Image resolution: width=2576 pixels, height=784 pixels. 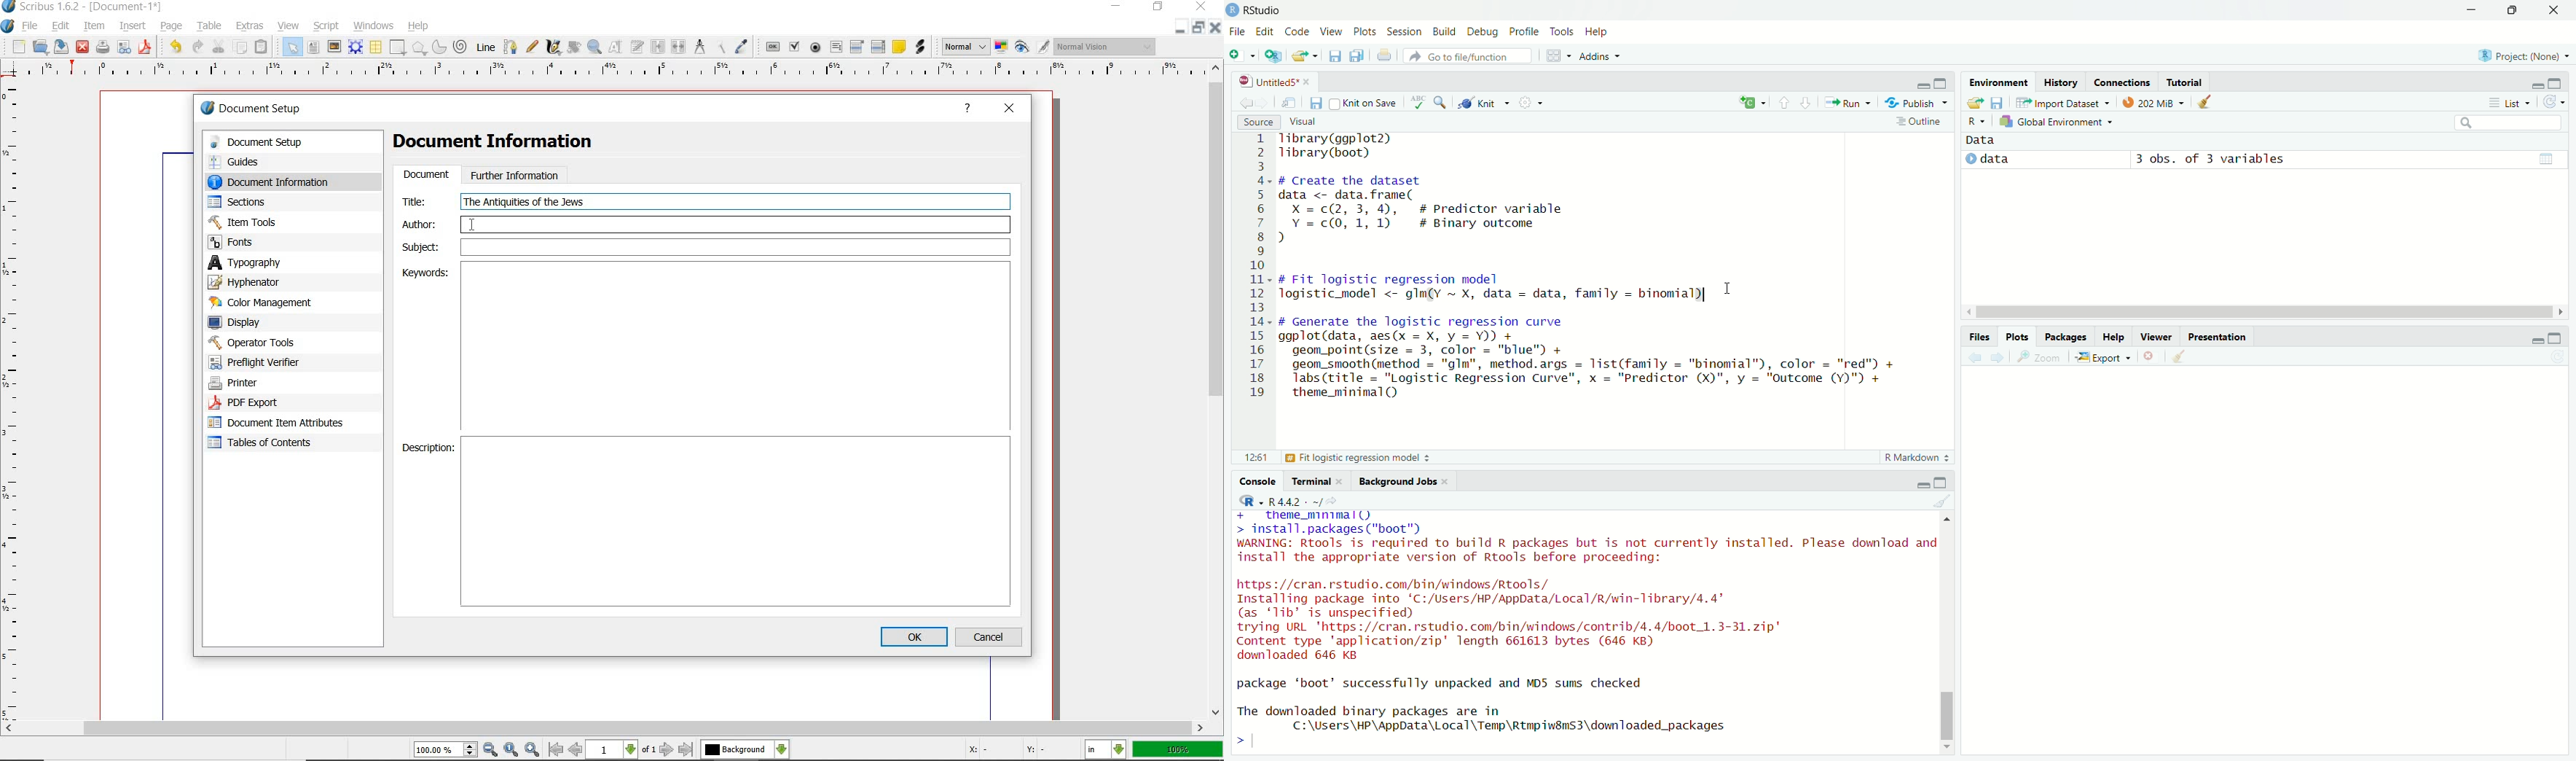 What do you see at coordinates (1295, 31) in the screenshot?
I see `Code` at bounding box center [1295, 31].